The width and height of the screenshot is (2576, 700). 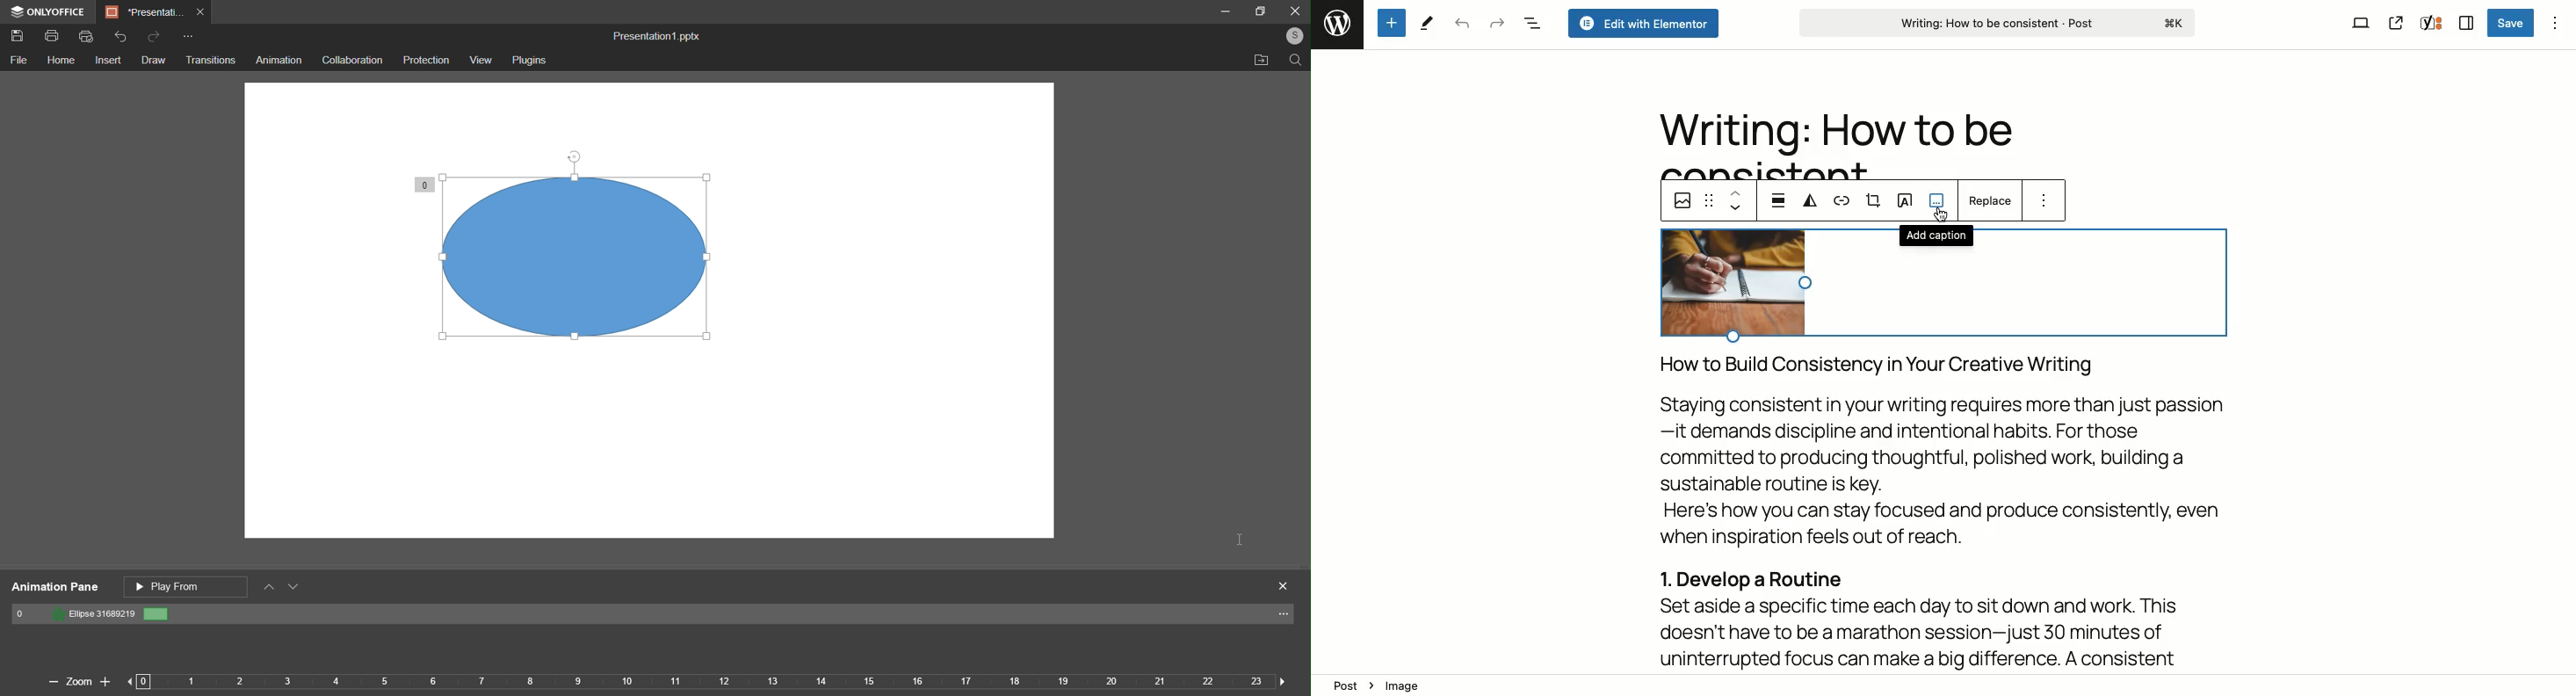 I want to click on close, so click(x=1295, y=10).